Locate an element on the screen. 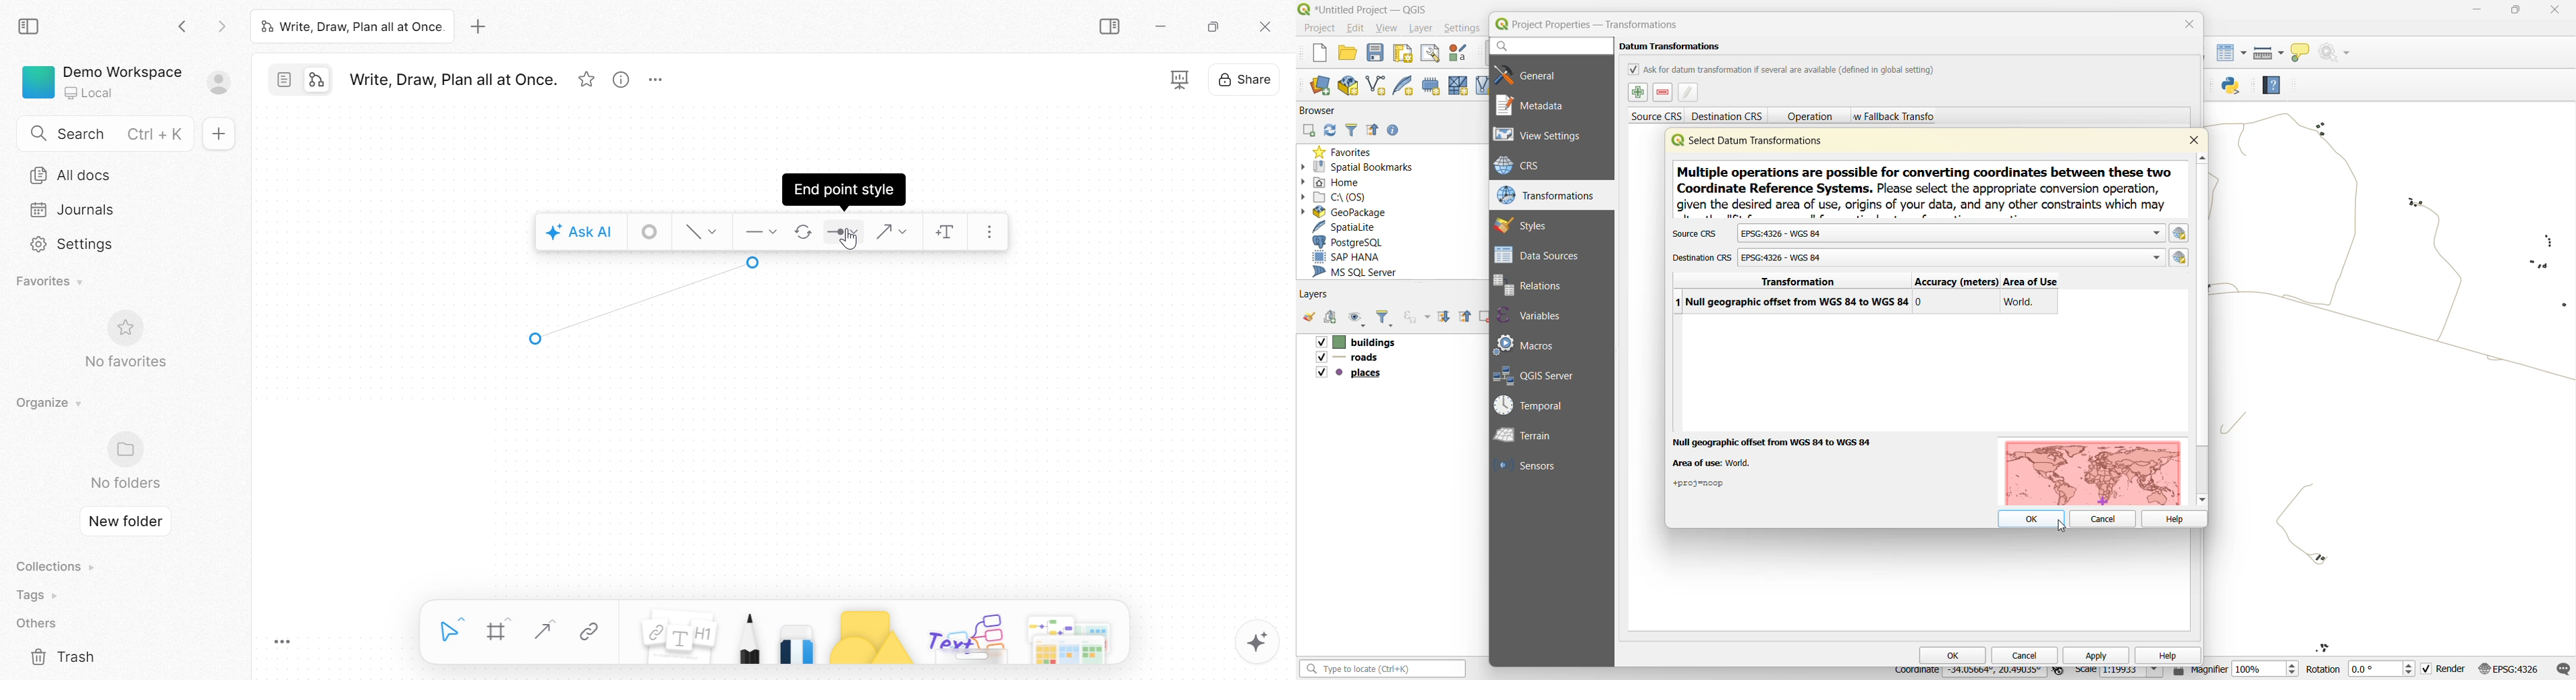 This screenshot has width=2576, height=700. select datum transformations is located at coordinates (1749, 141).